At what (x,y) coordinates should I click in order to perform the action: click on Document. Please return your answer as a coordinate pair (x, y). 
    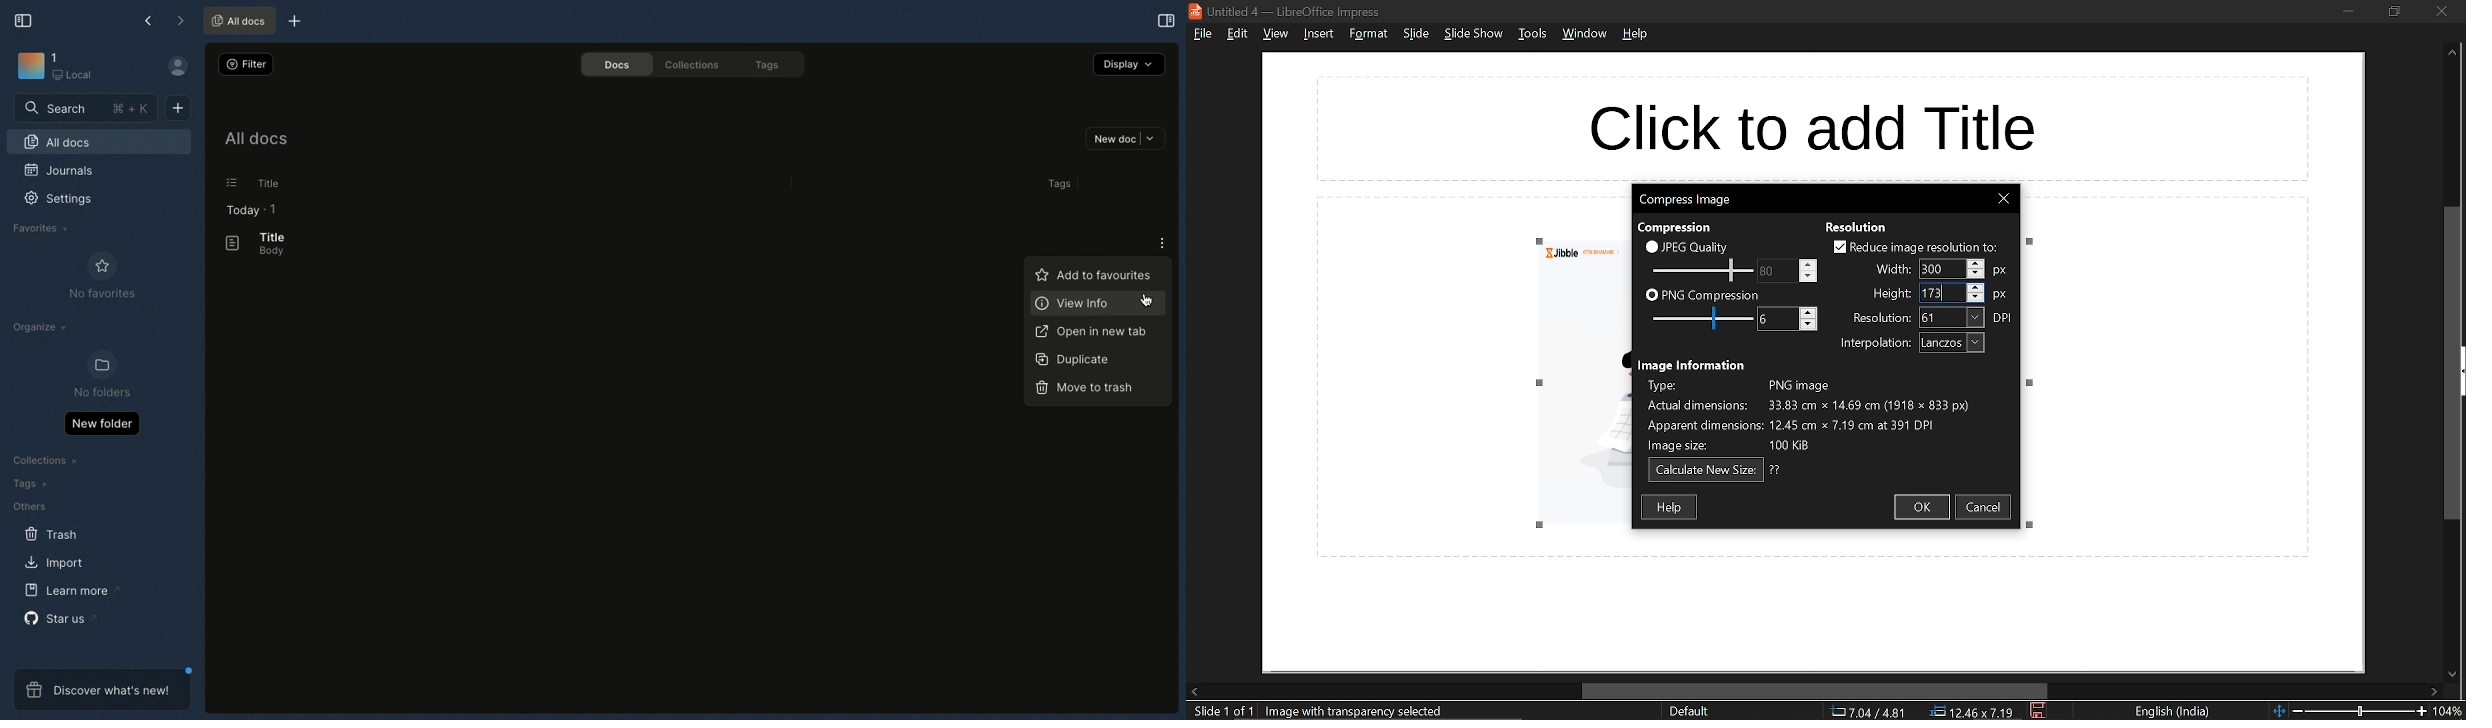
    Looking at the image, I should click on (225, 244).